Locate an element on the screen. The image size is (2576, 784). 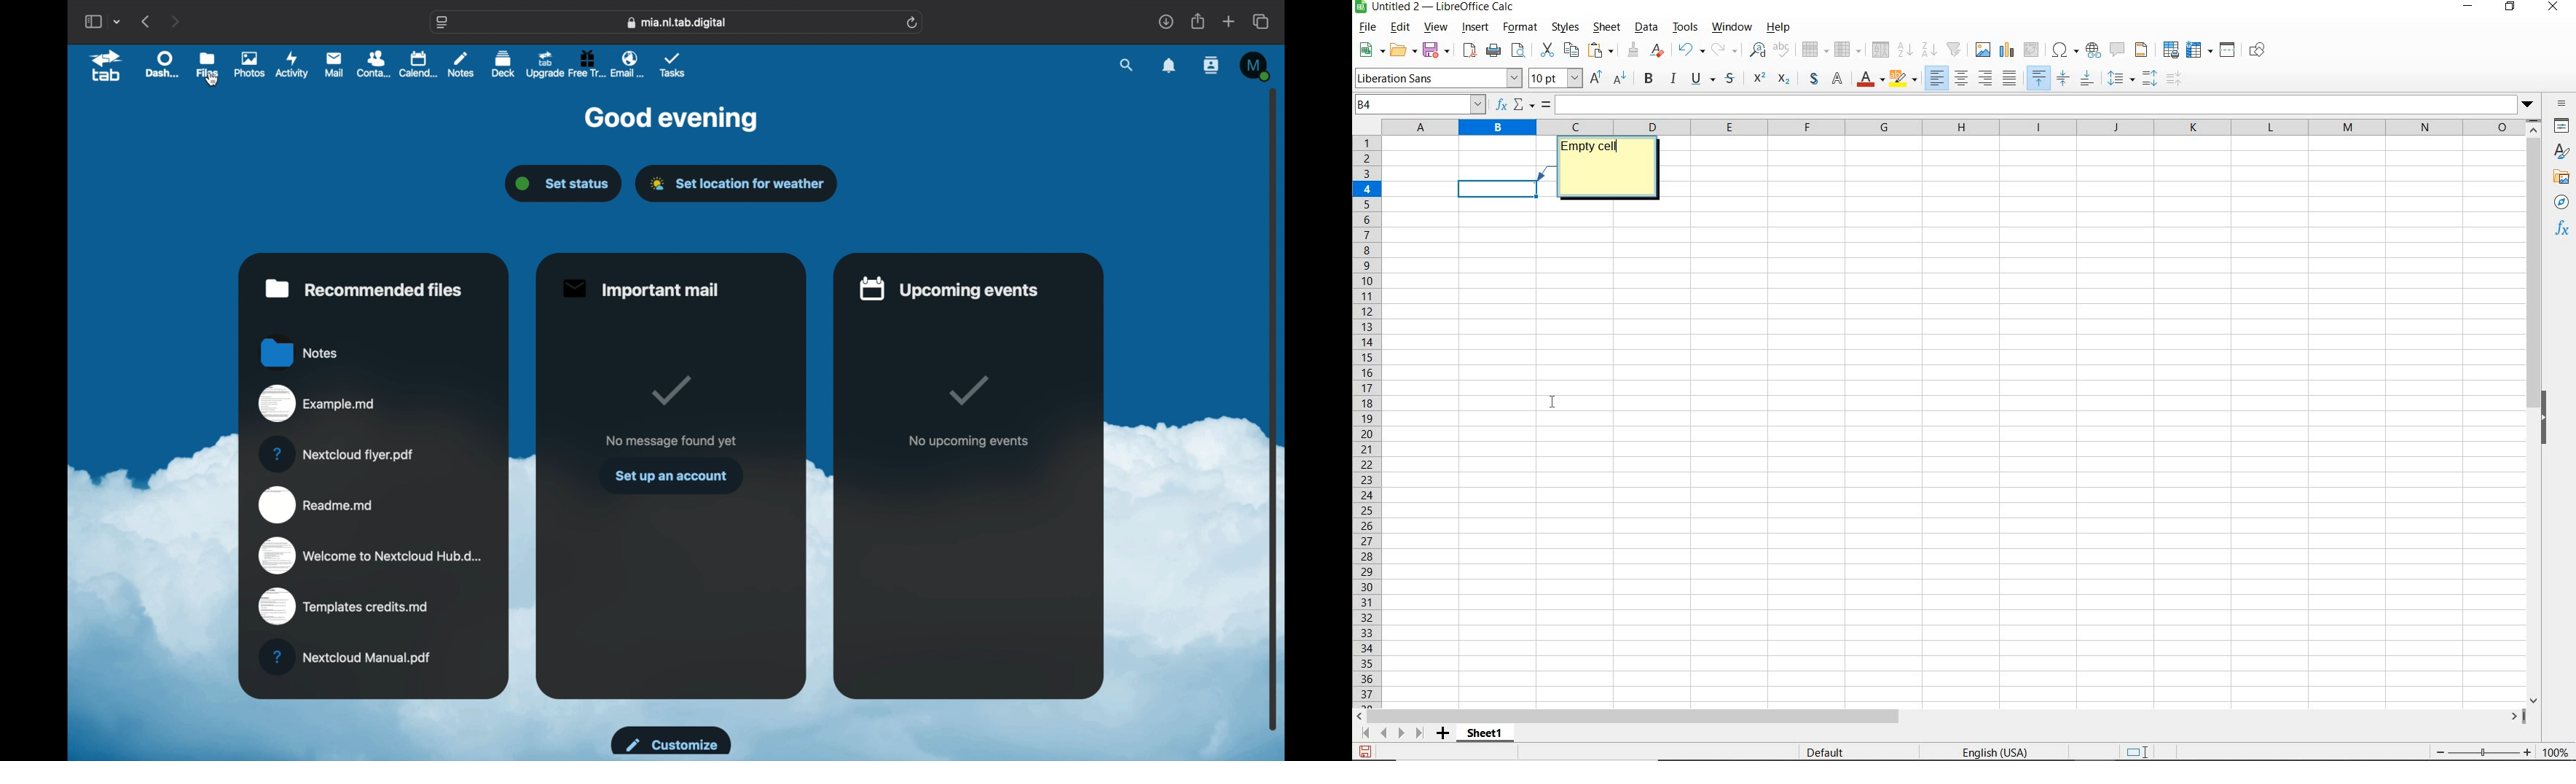
text entered is located at coordinates (1607, 152).